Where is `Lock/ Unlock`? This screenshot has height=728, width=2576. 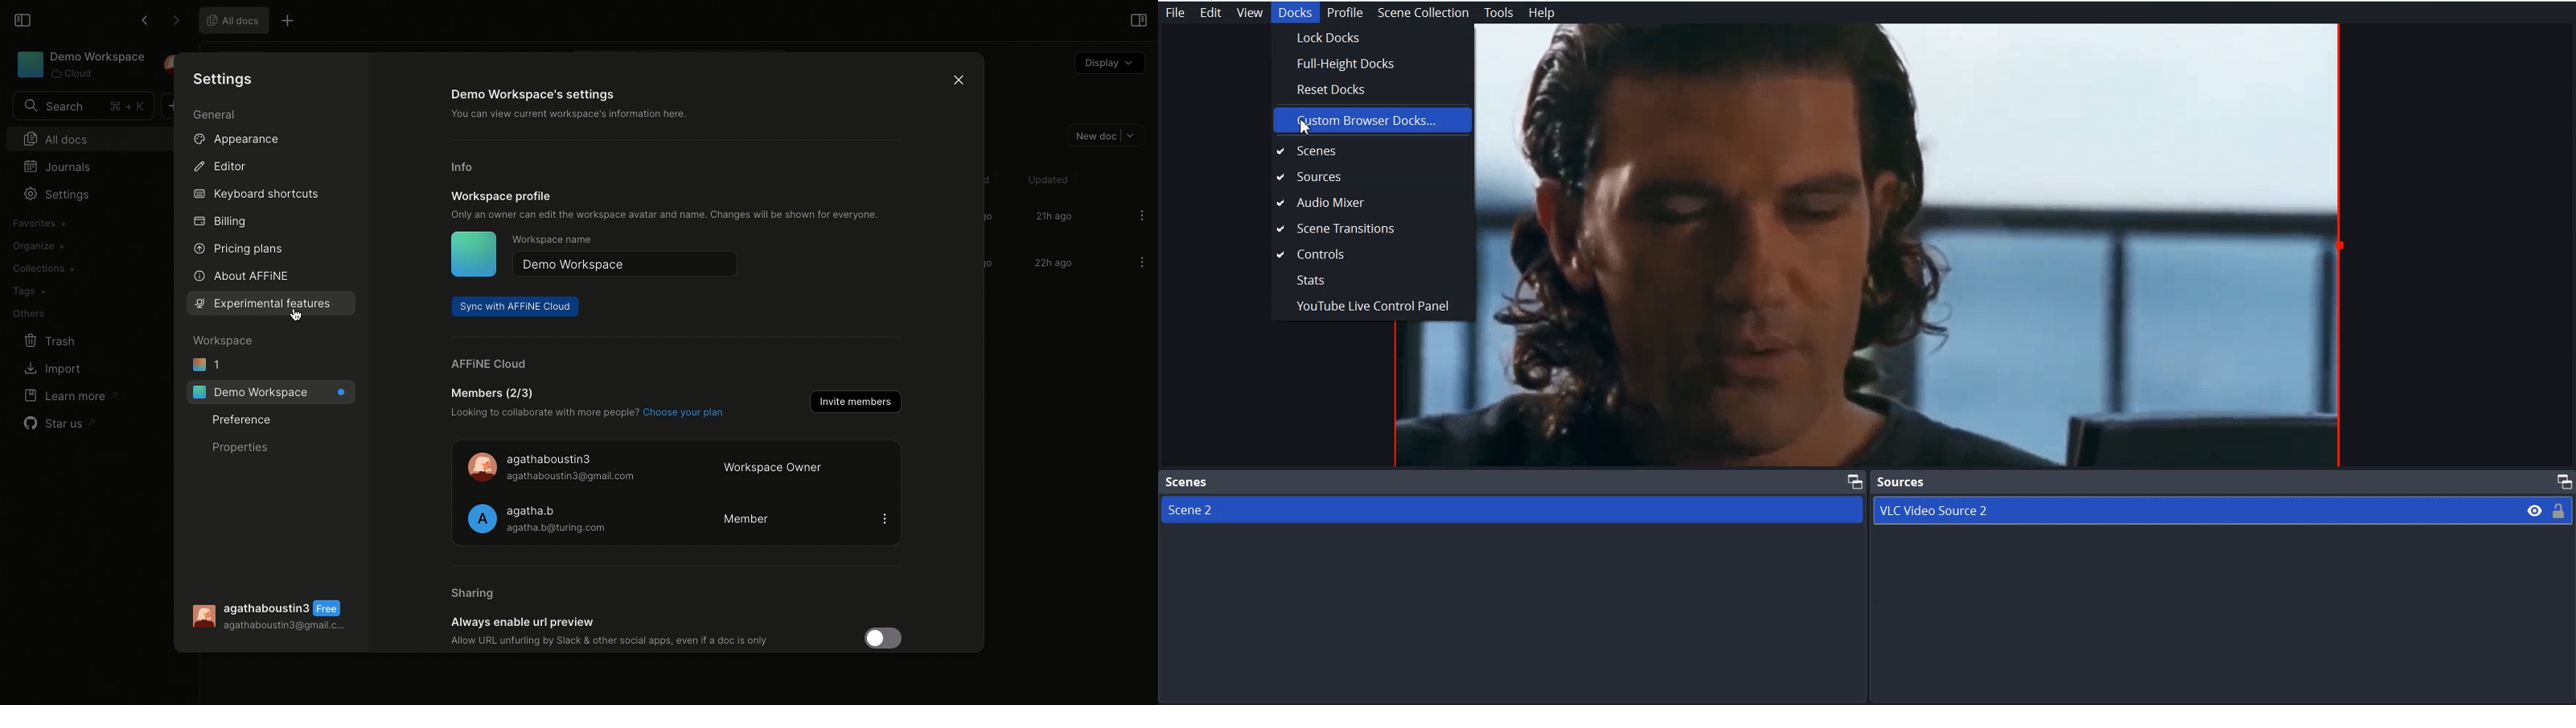
Lock/ Unlock is located at coordinates (2559, 510).